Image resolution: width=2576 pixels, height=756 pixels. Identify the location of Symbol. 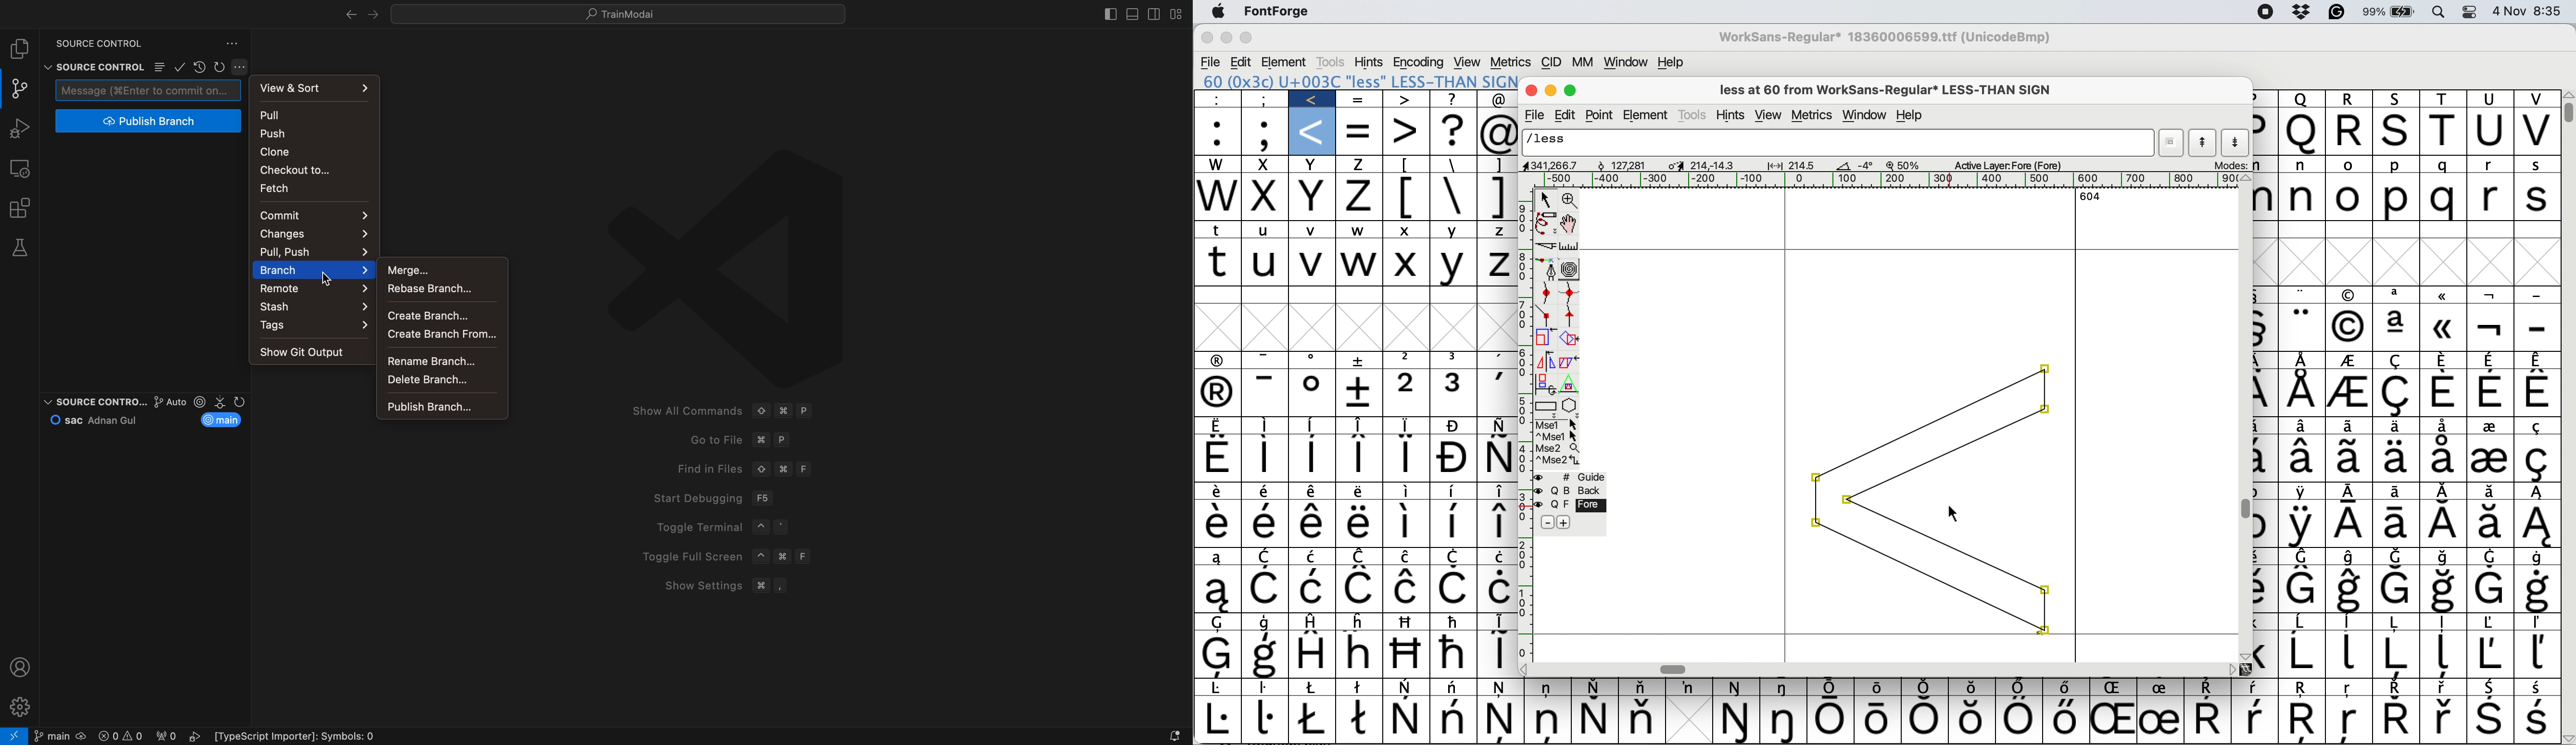
(1973, 686).